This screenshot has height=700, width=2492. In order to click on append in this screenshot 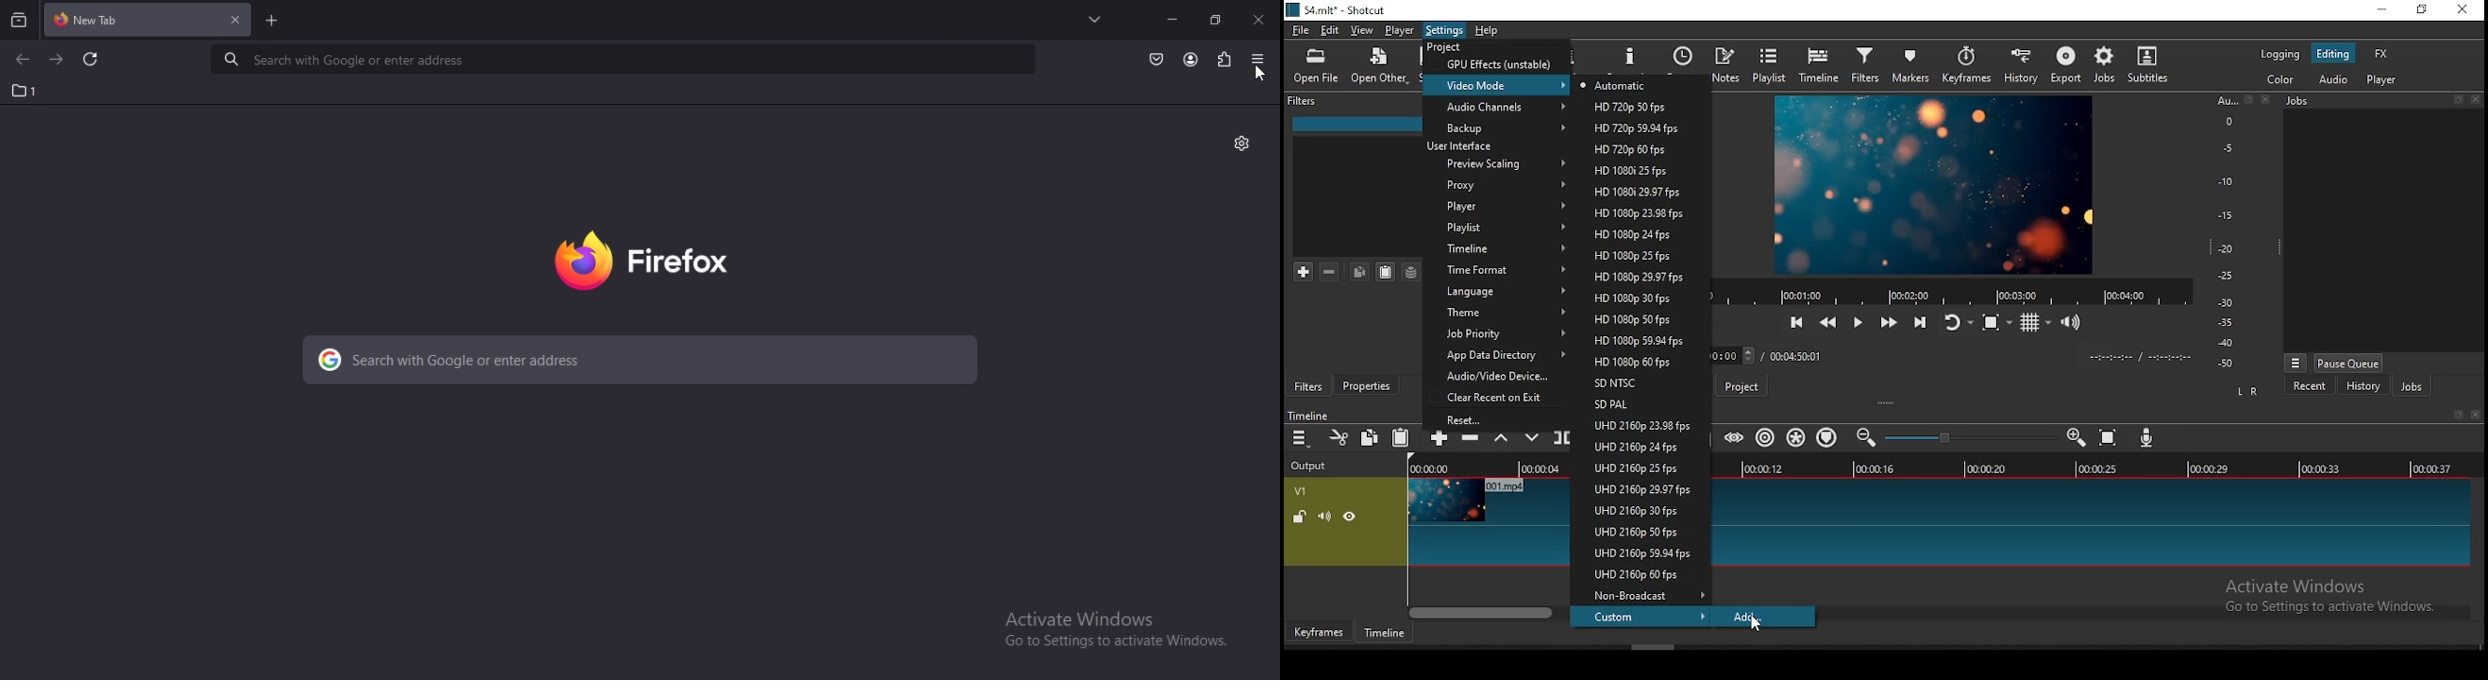, I will do `click(1439, 441)`.